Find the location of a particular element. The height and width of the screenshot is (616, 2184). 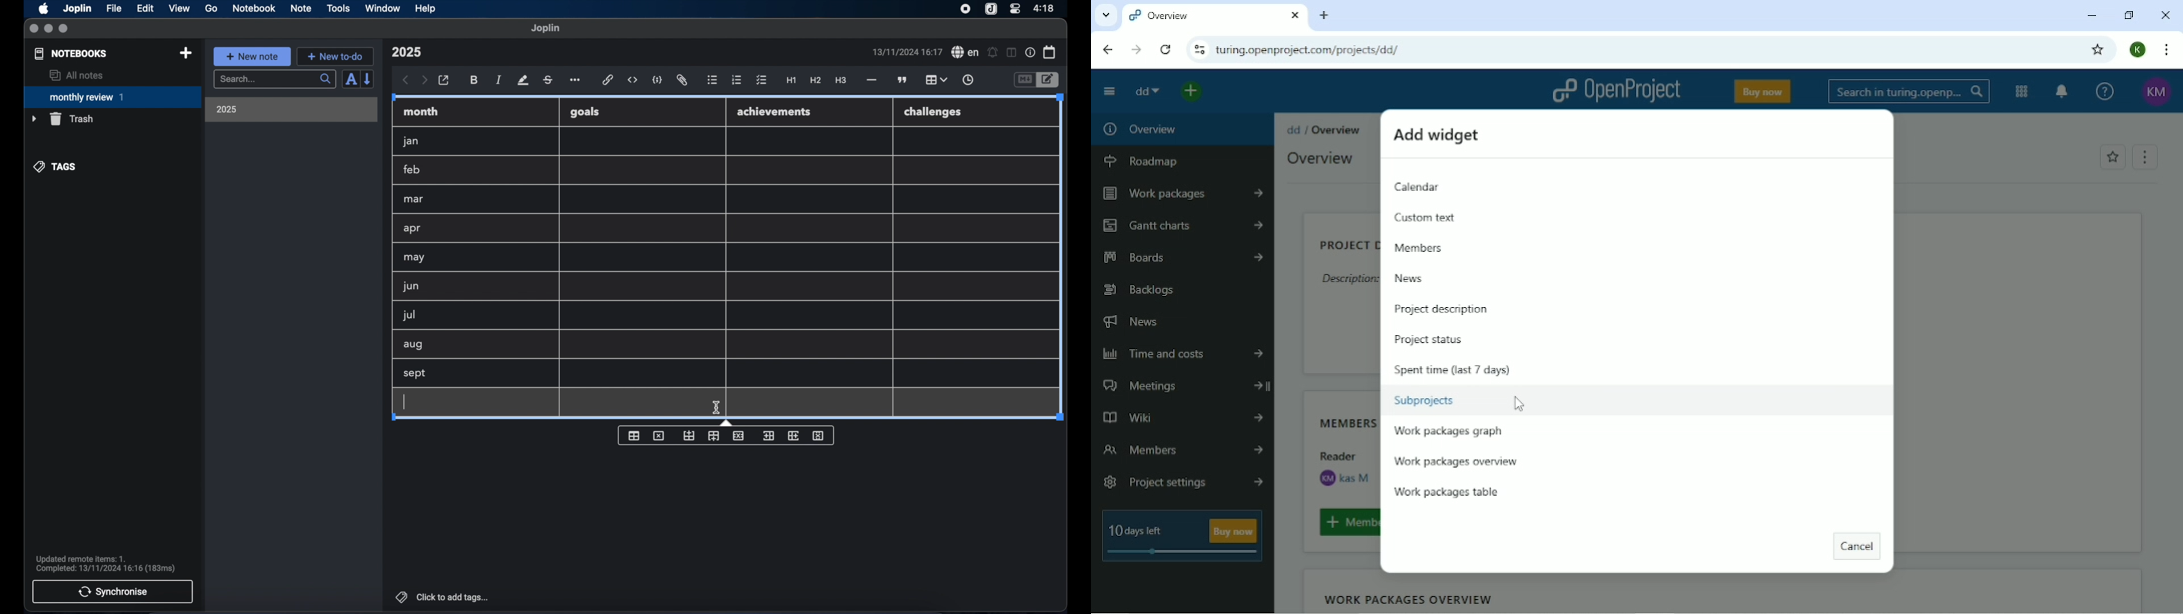

reverse sort order is located at coordinates (368, 78).